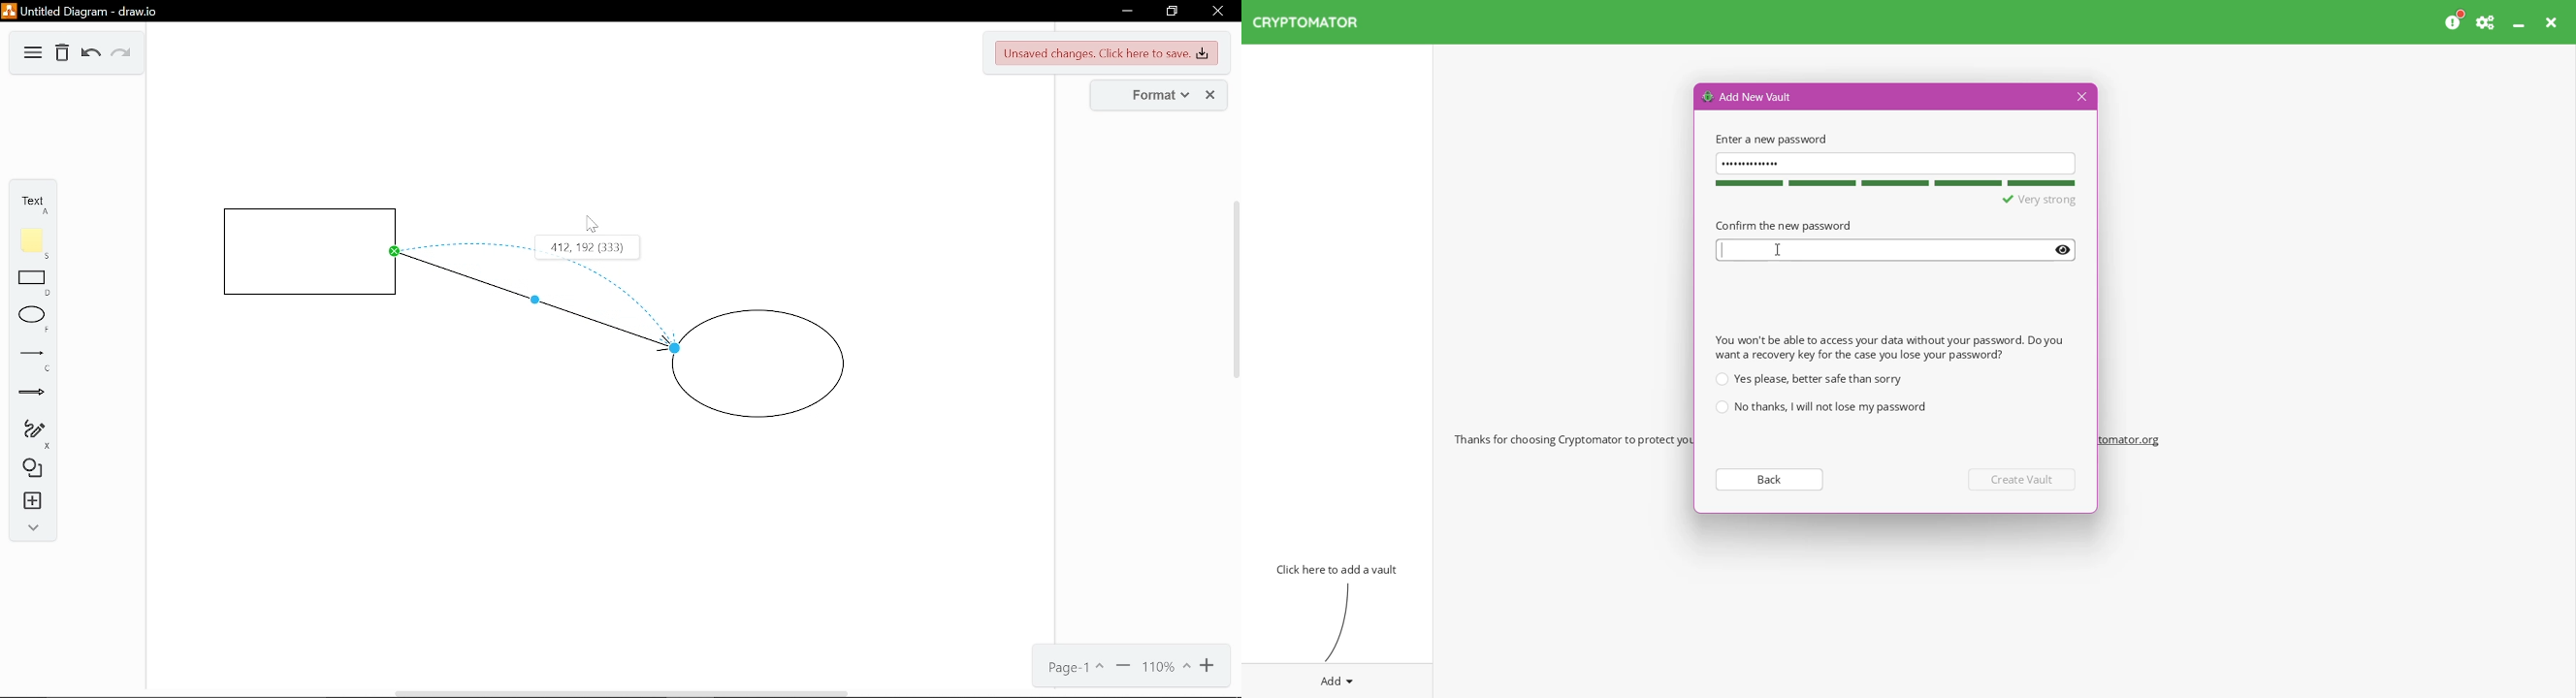 The image size is (2576, 700). I want to click on Arrow, so click(29, 397).